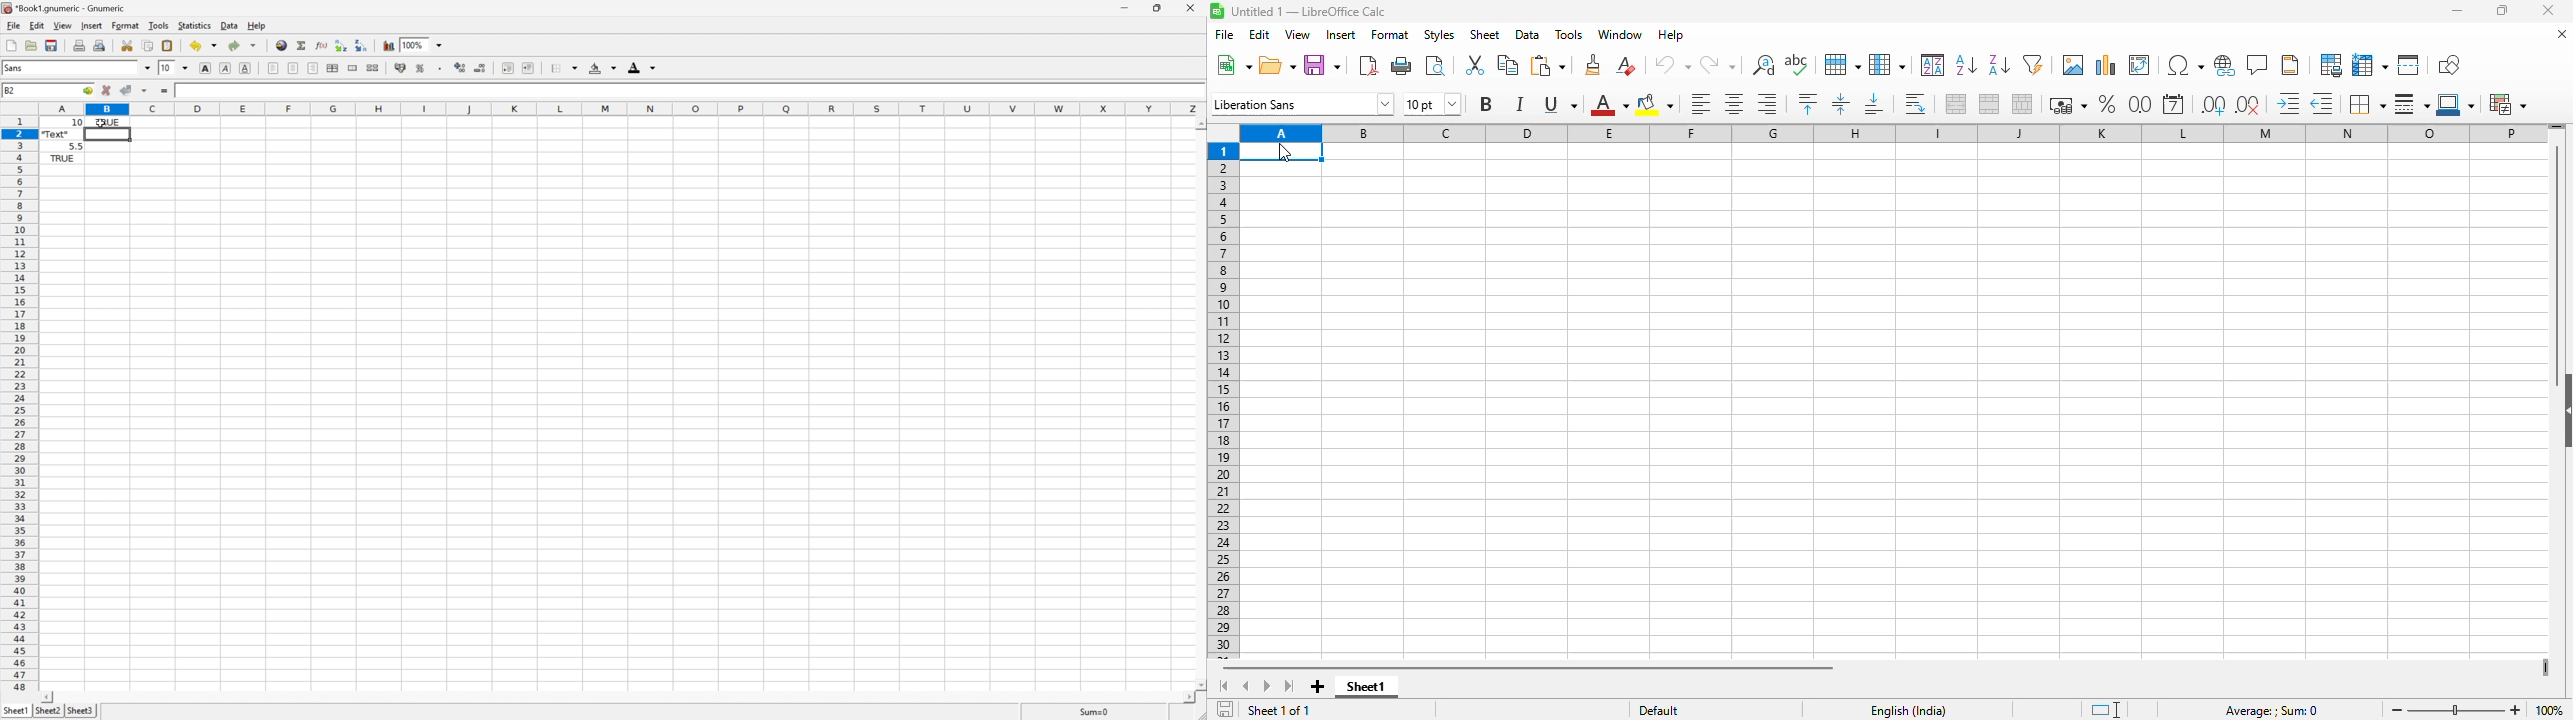 The image size is (2576, 728). Describe the element at coordinates (243, 44) in the screenshot. I see `Redo` at that location.